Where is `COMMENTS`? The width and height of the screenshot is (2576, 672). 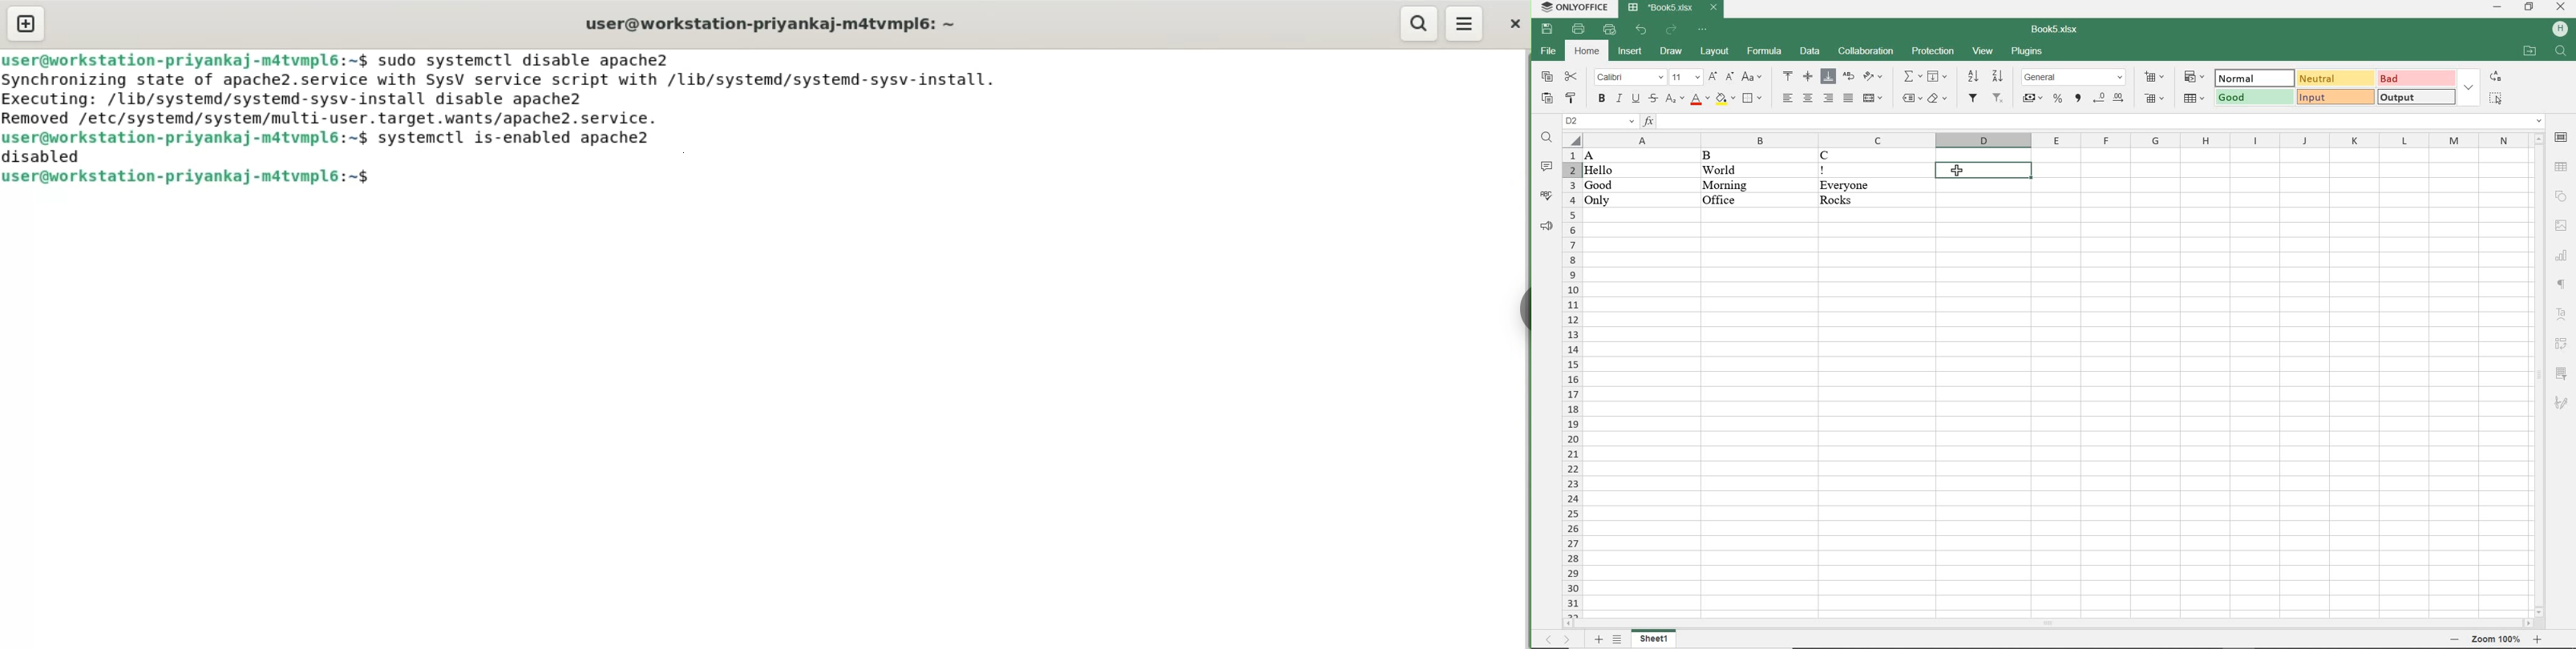 COMMENTS is located at coordinates (1546, 168).